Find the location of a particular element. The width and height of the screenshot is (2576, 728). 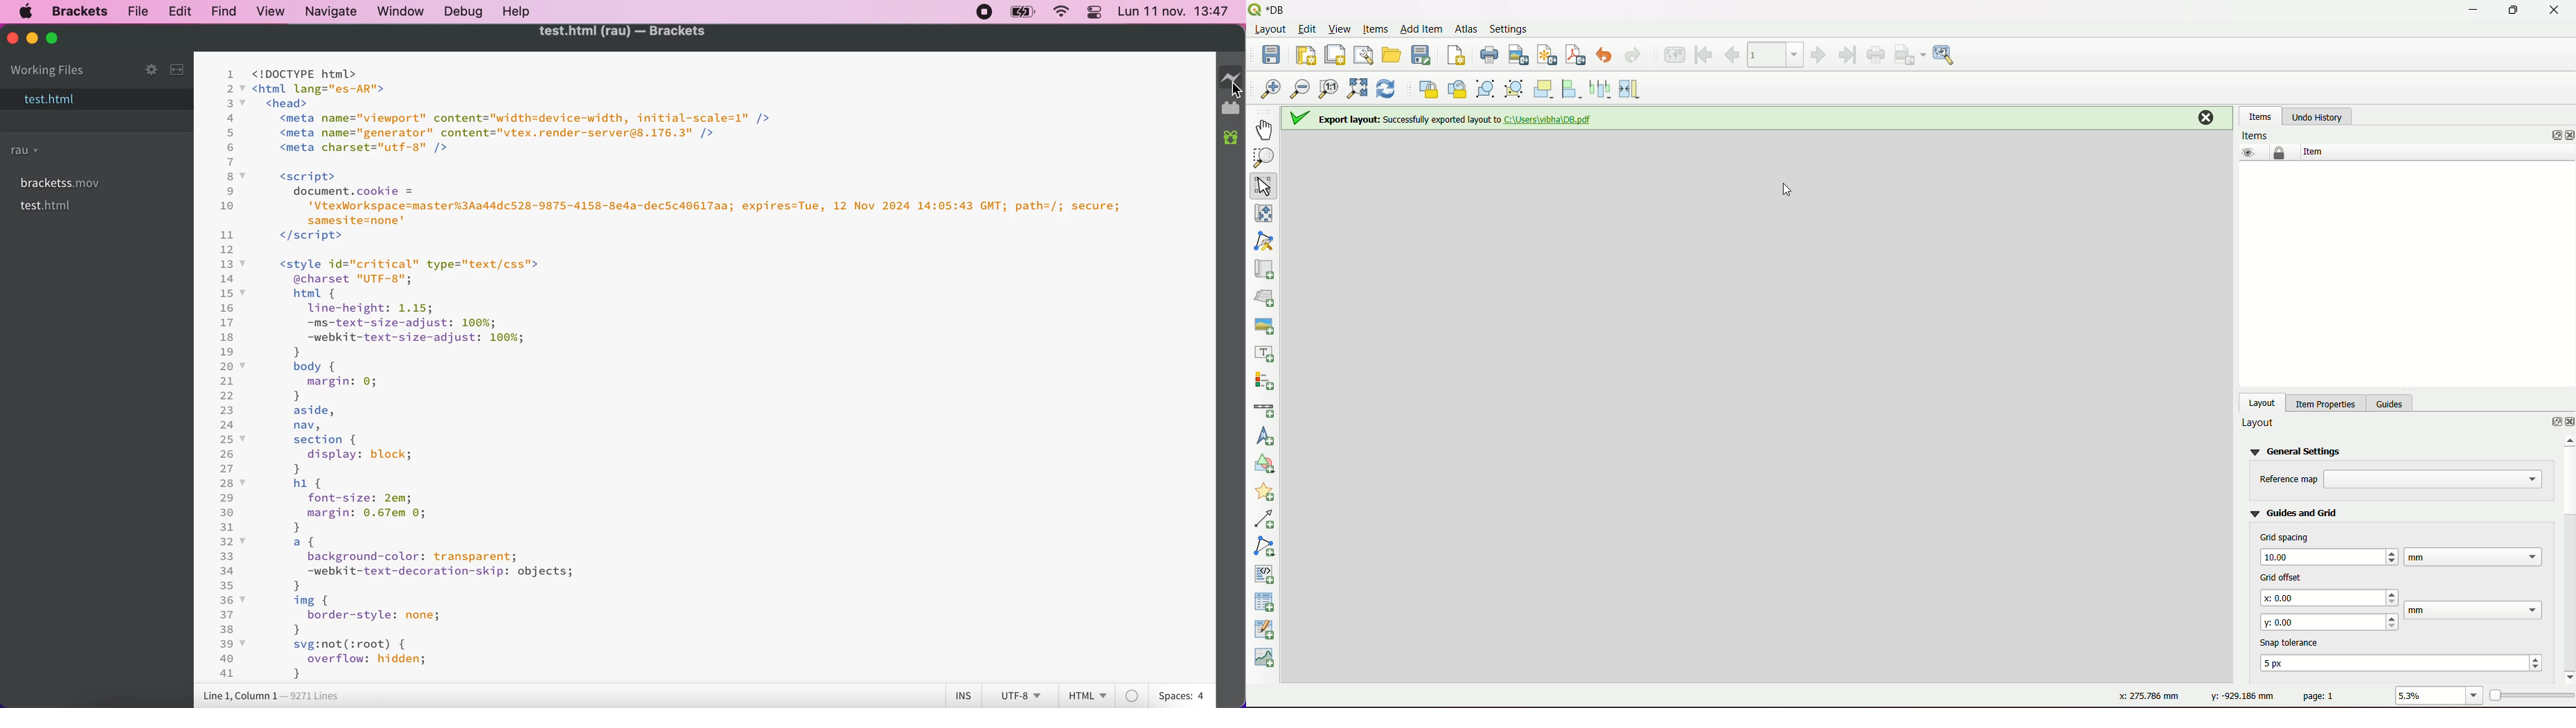

Edit is located at coordinates (1307, 30).